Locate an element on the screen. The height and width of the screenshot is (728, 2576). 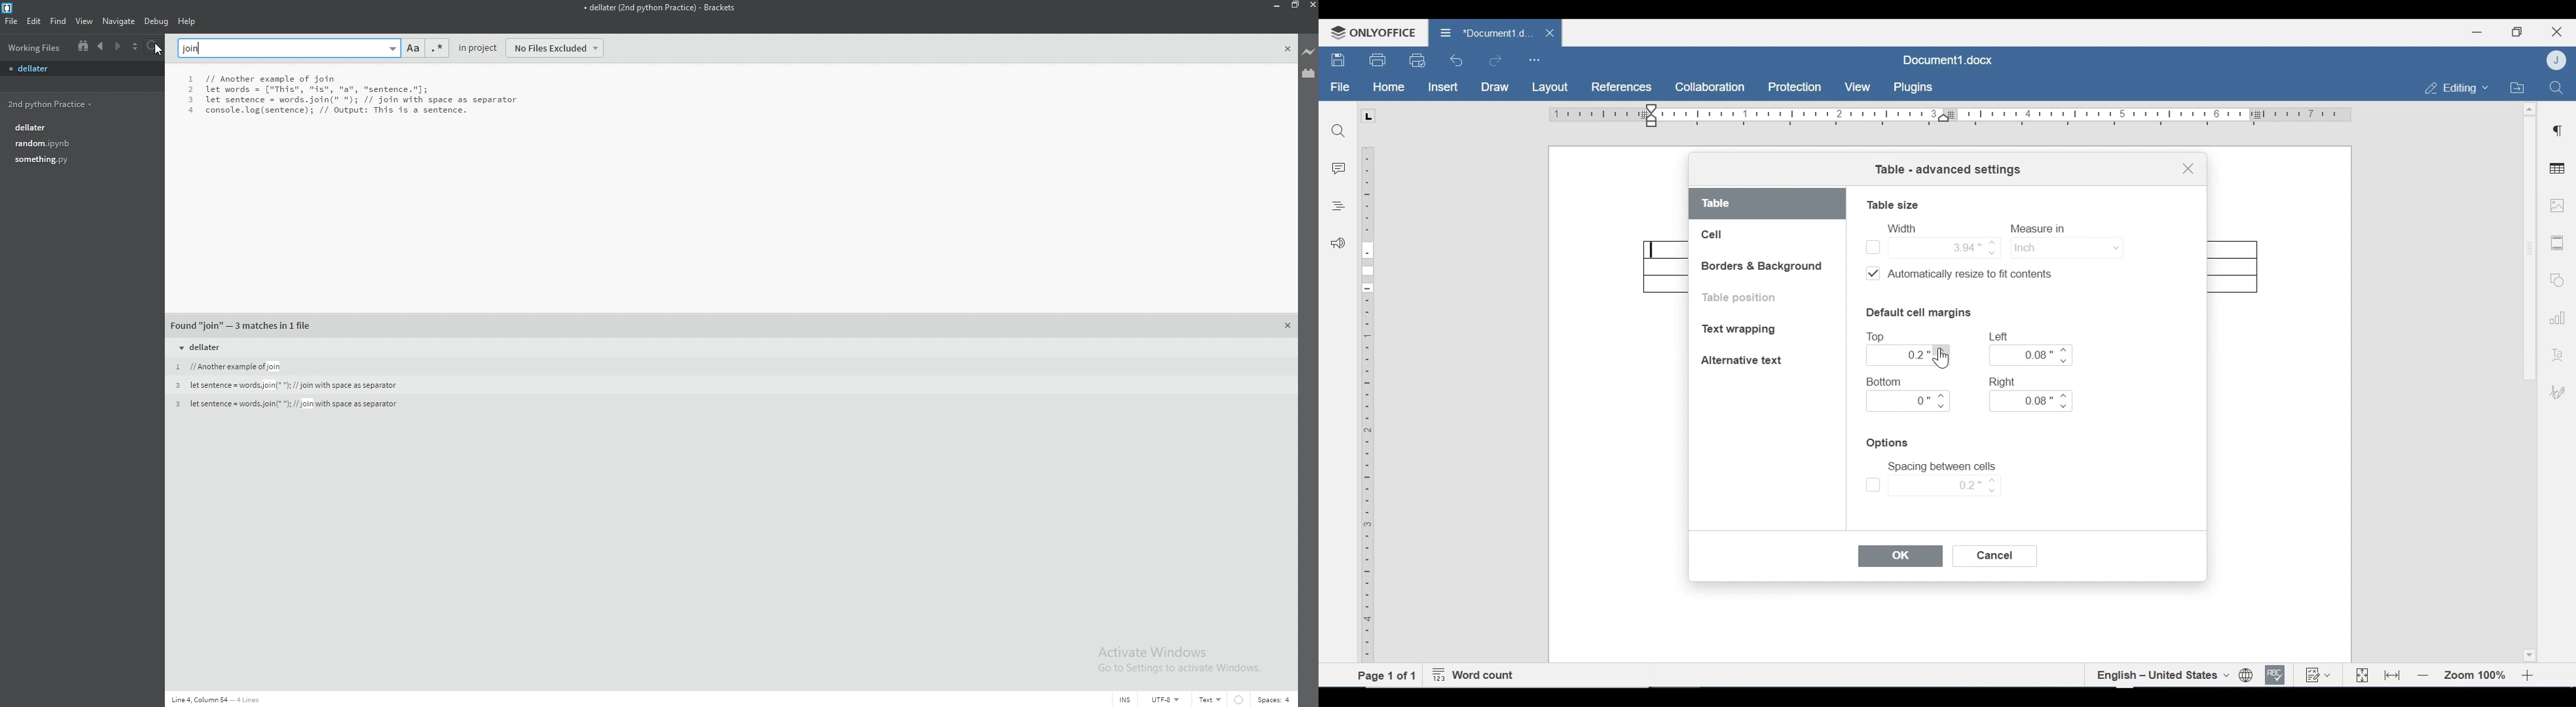
image is located at coordinates (2557, 205).